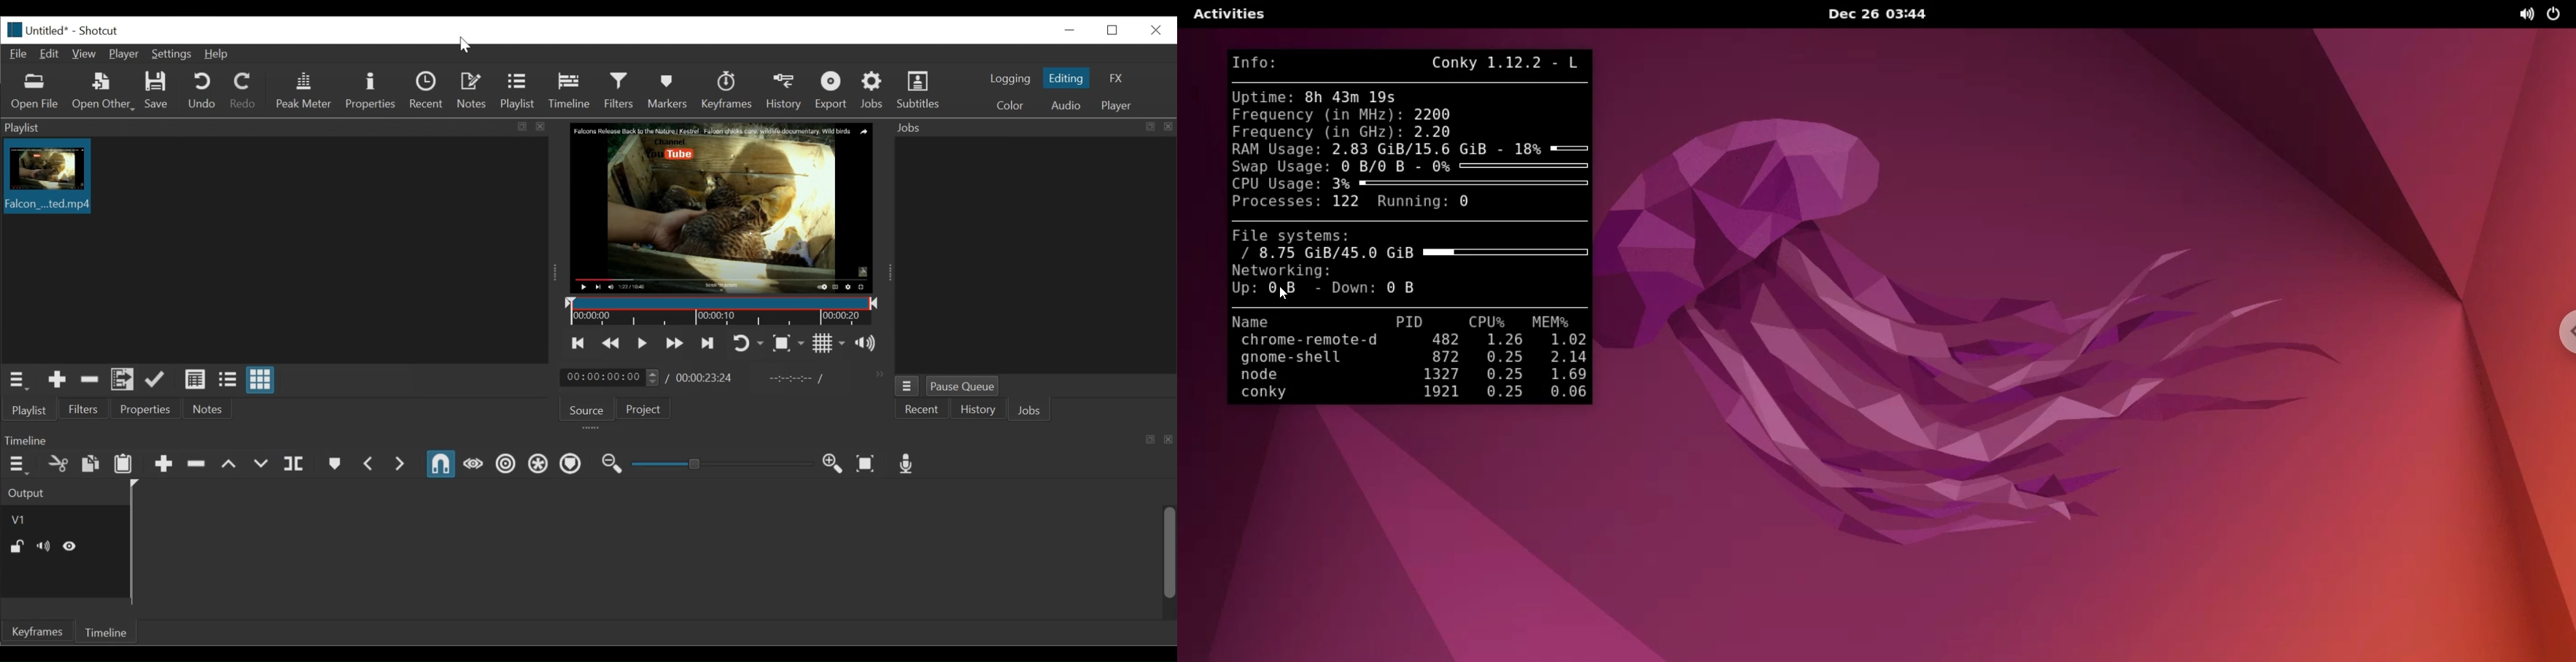 This screenshot has height=672, width=2576. I want to click on Toggle grid display or the player, so click(831, 344).